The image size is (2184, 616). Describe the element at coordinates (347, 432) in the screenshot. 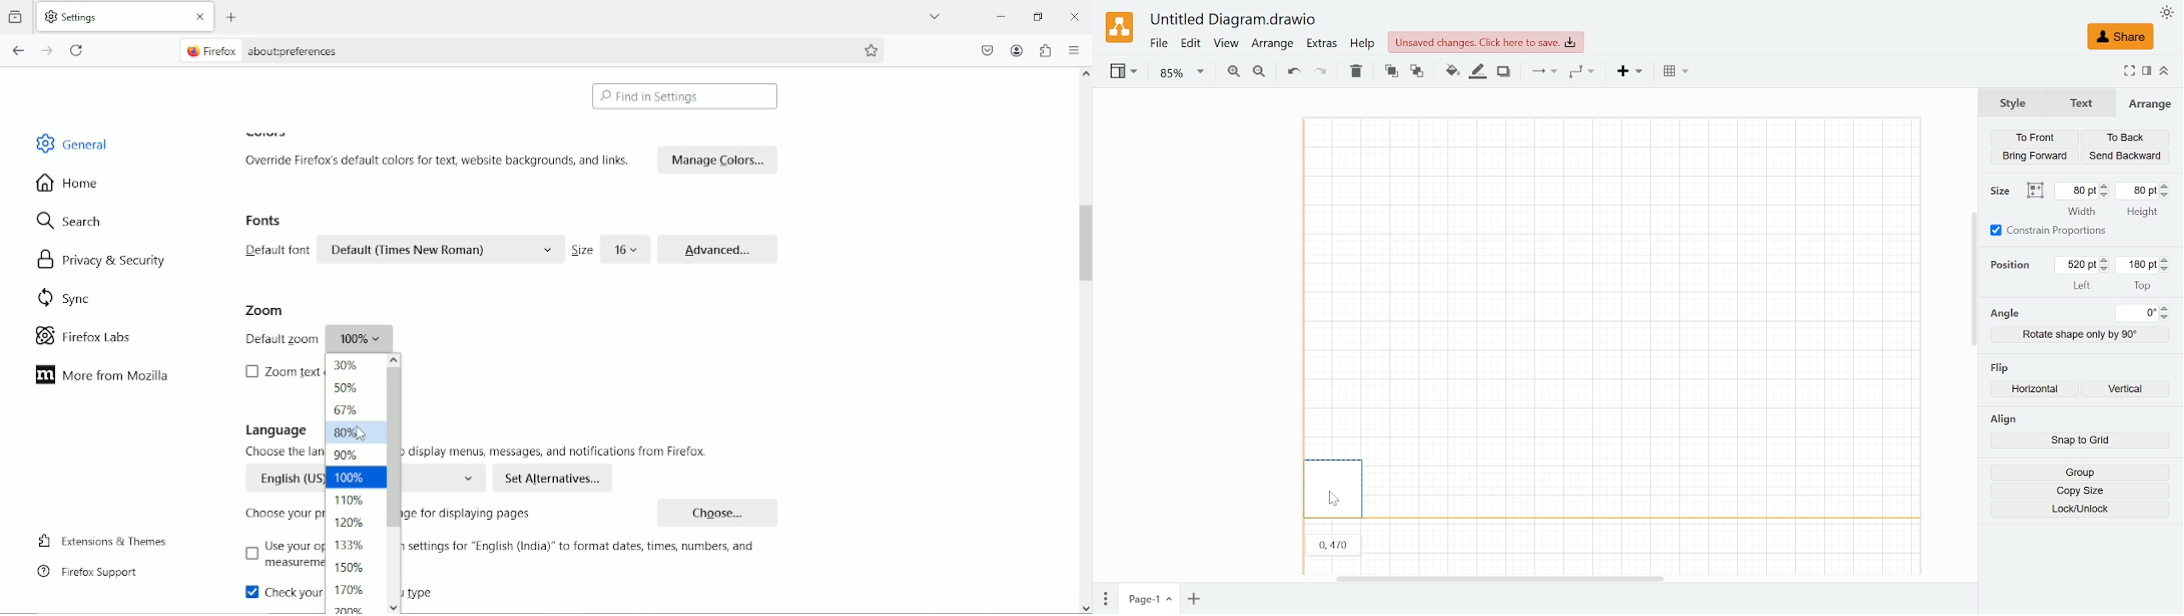

I see `80%` at that location.